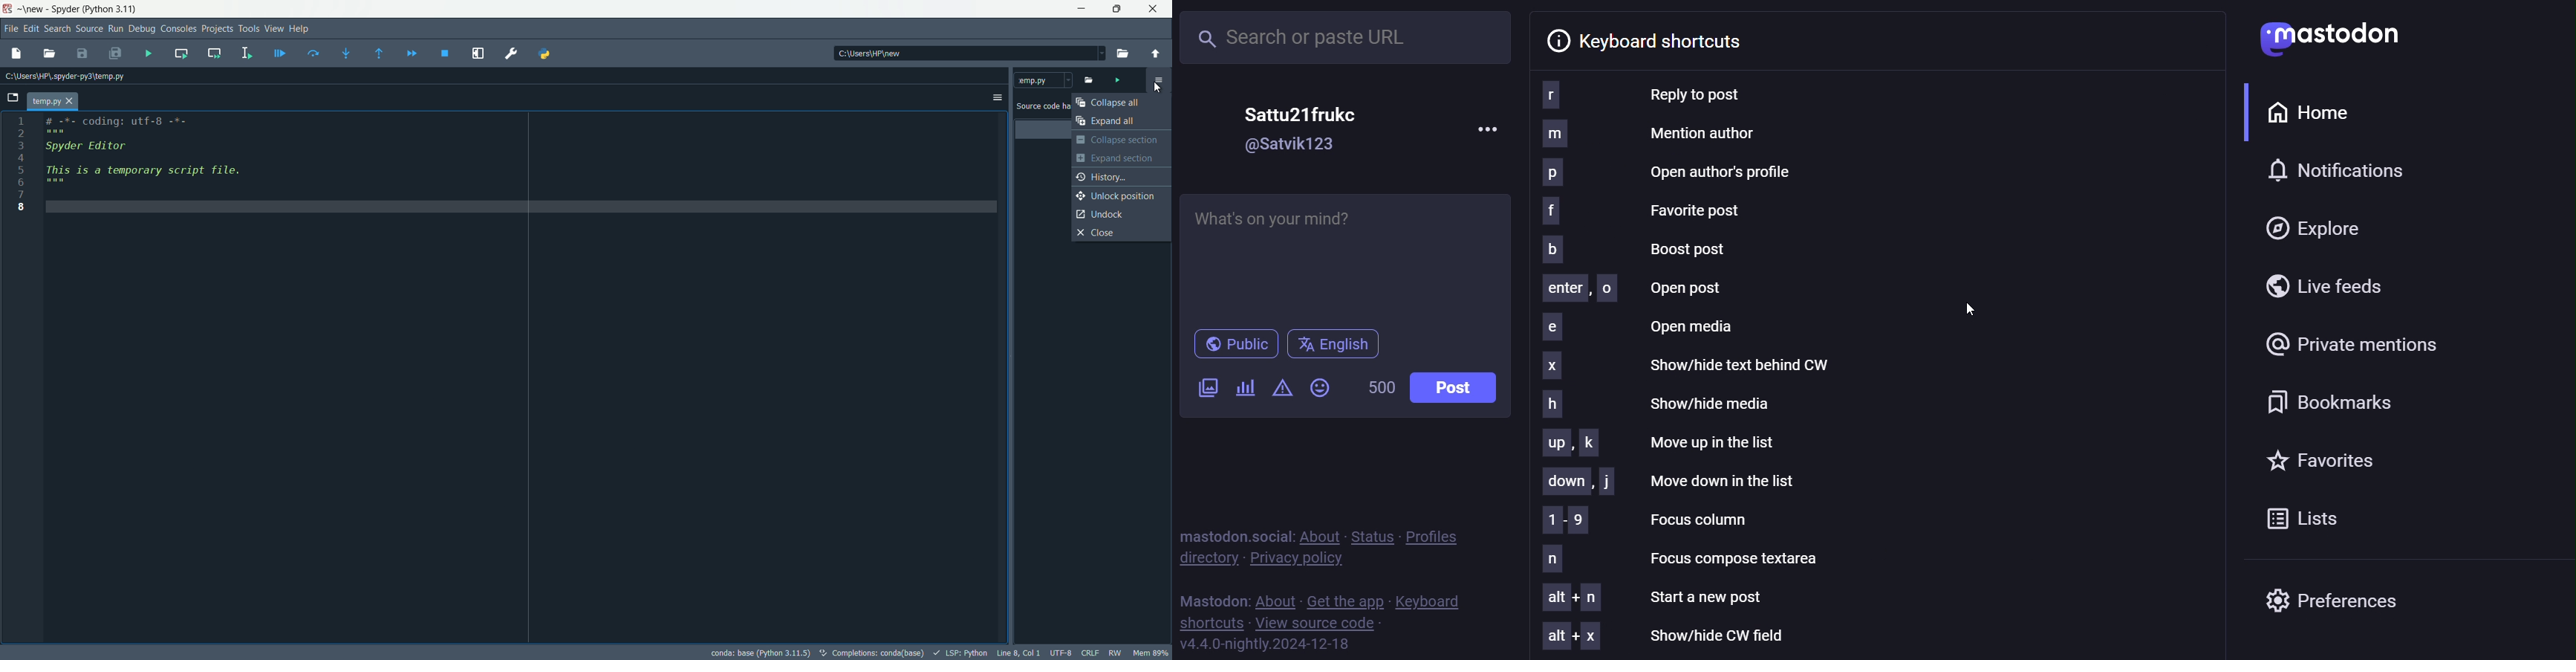  Describe the element at coordinates (1662, 441) in the screenshot. I see `move up in the list` at that location.